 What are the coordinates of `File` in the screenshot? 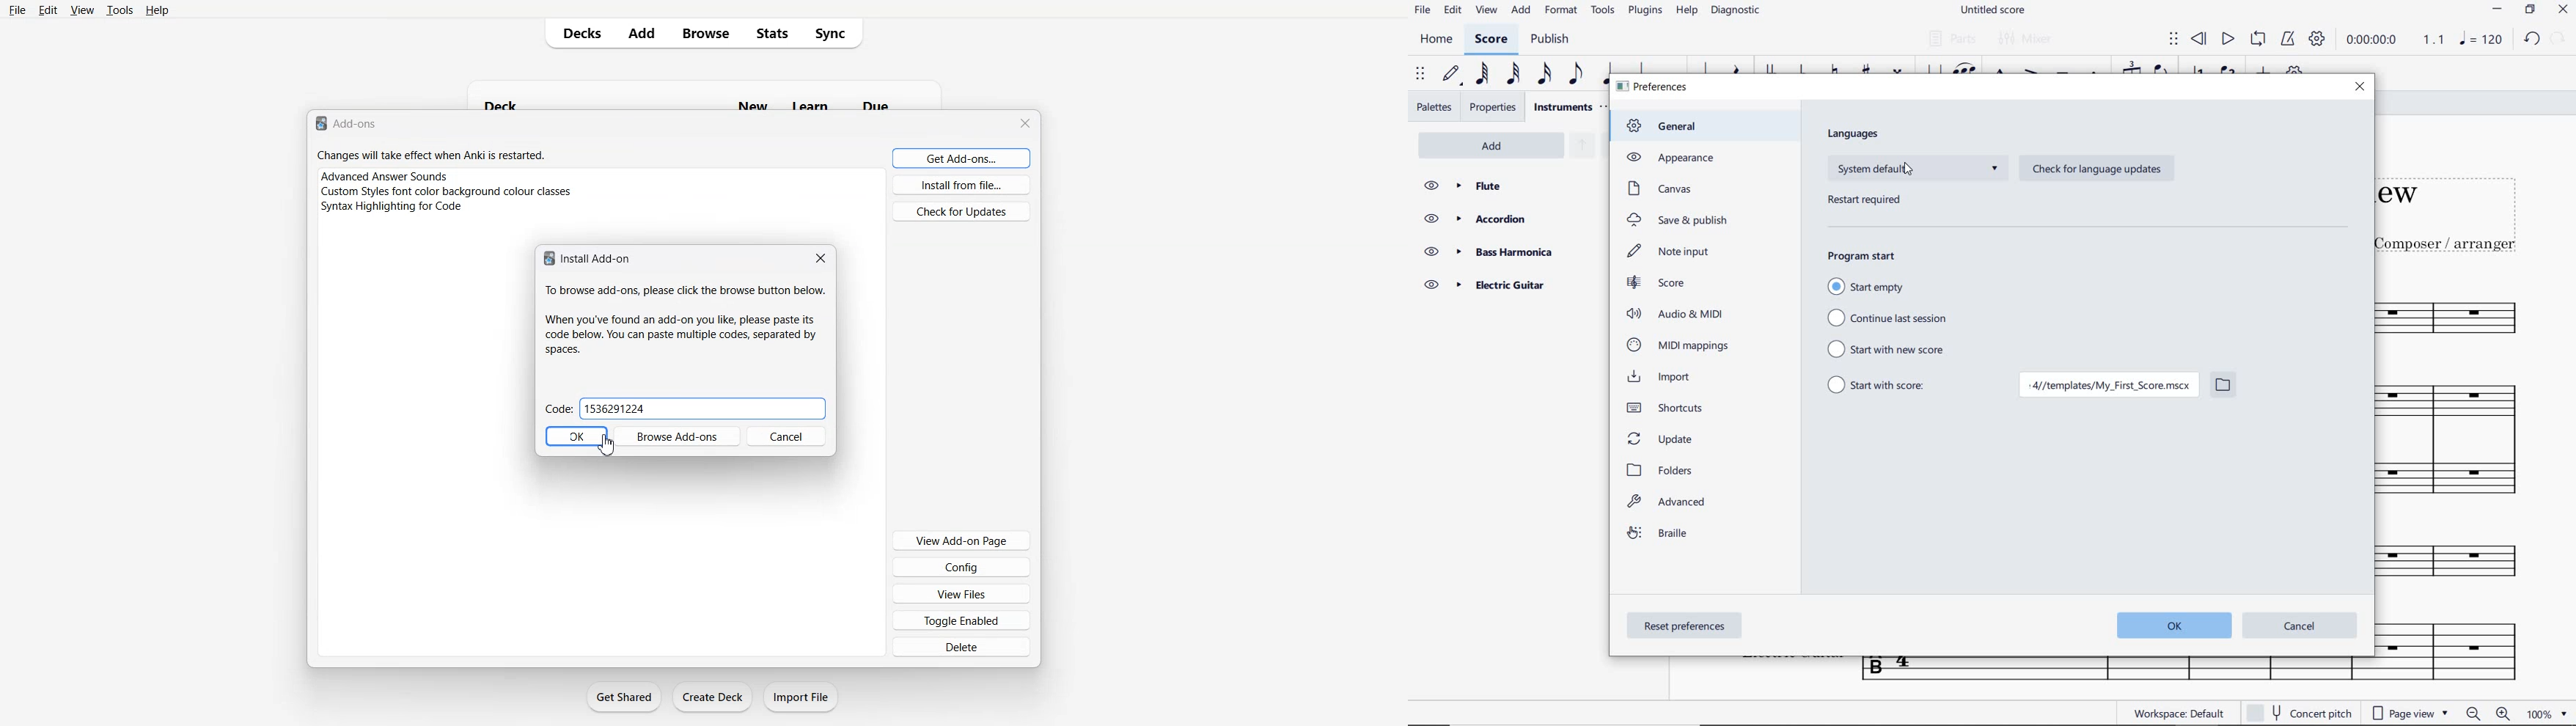 It's located at (18, 10).